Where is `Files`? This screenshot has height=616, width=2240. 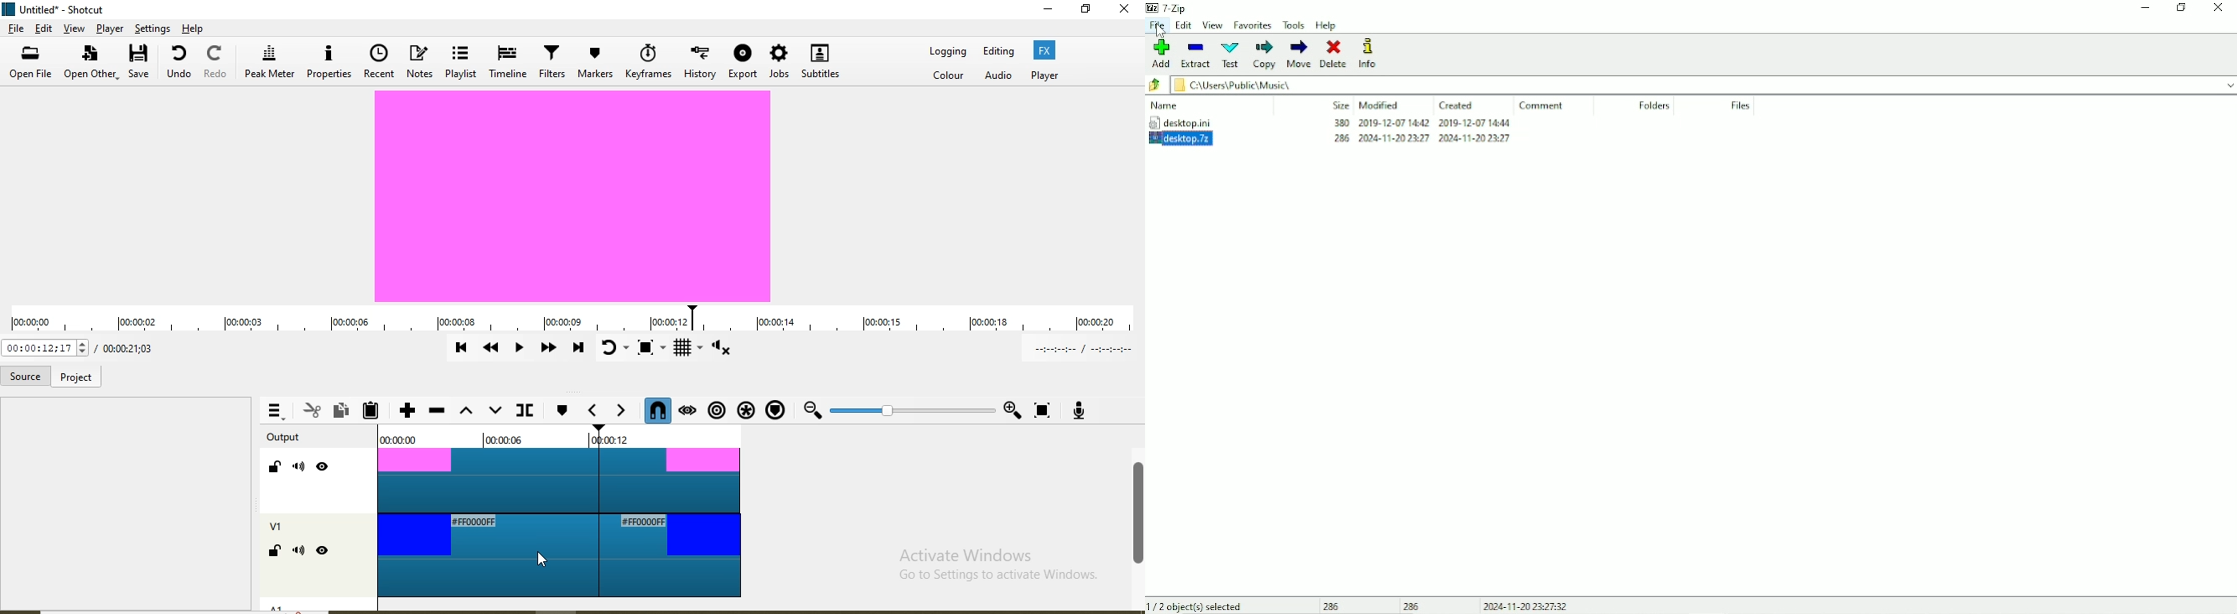
Files is located at coordinates (1738, 105).